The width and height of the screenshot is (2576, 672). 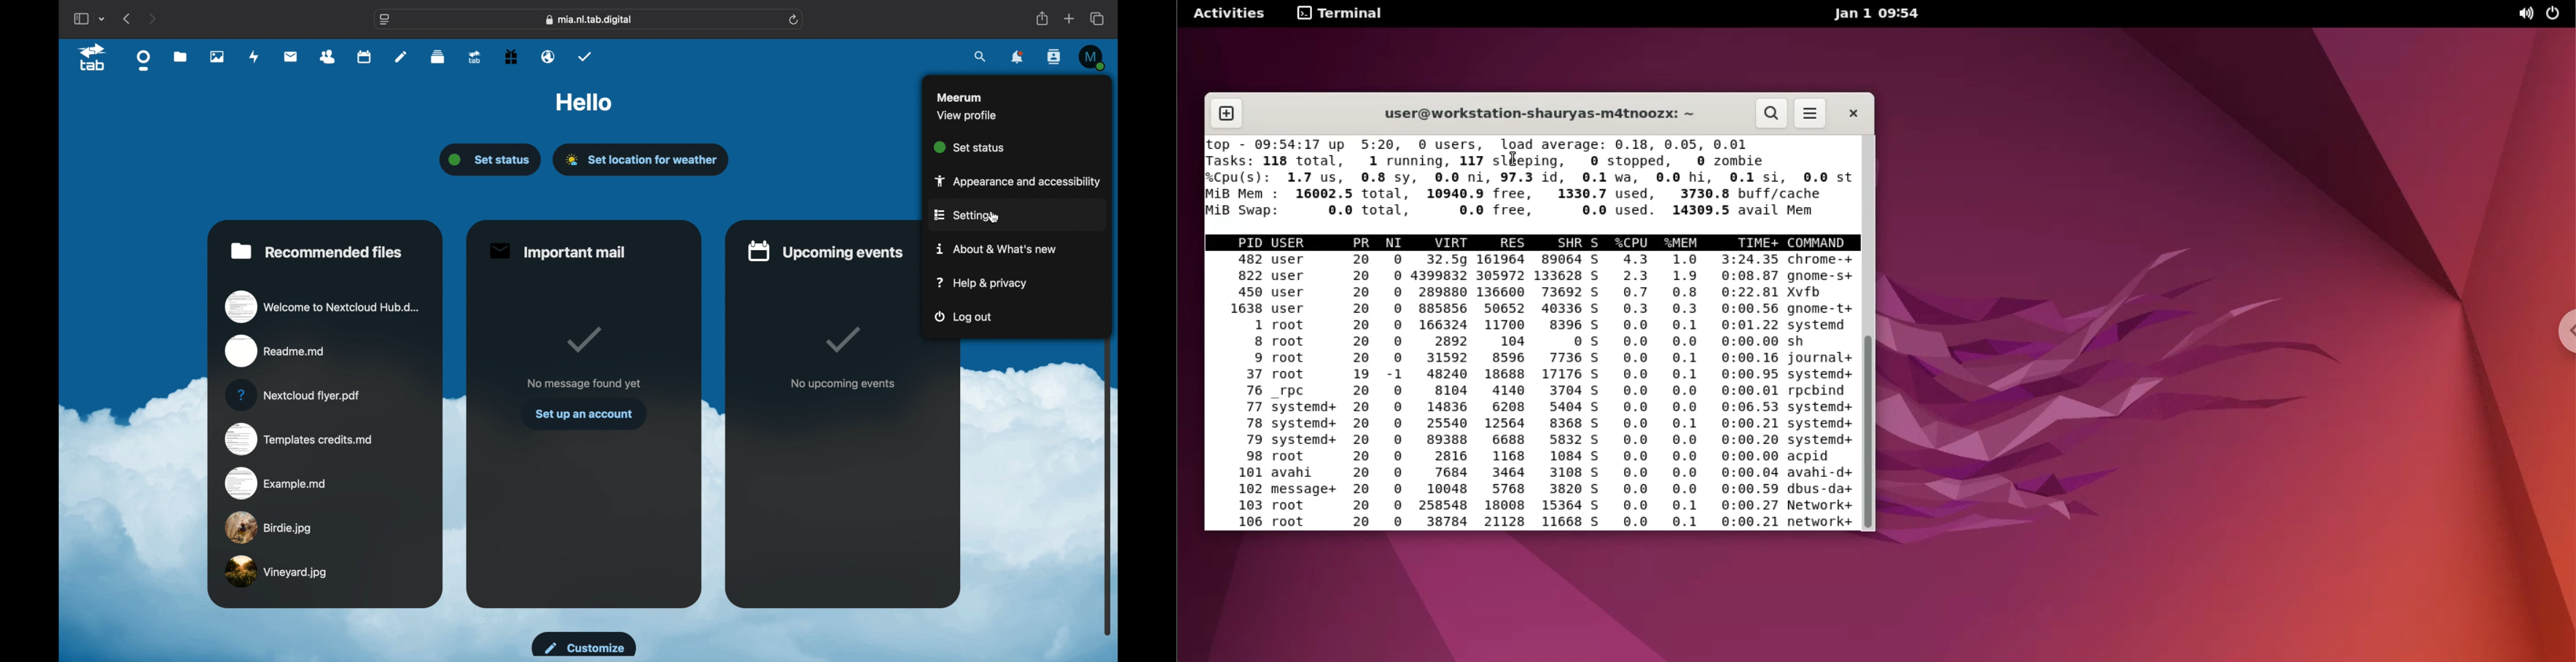 What do you see at coordinates (1110, 356) in the screenshot?
I see `scroll box` at bounding box center [1110, 356].